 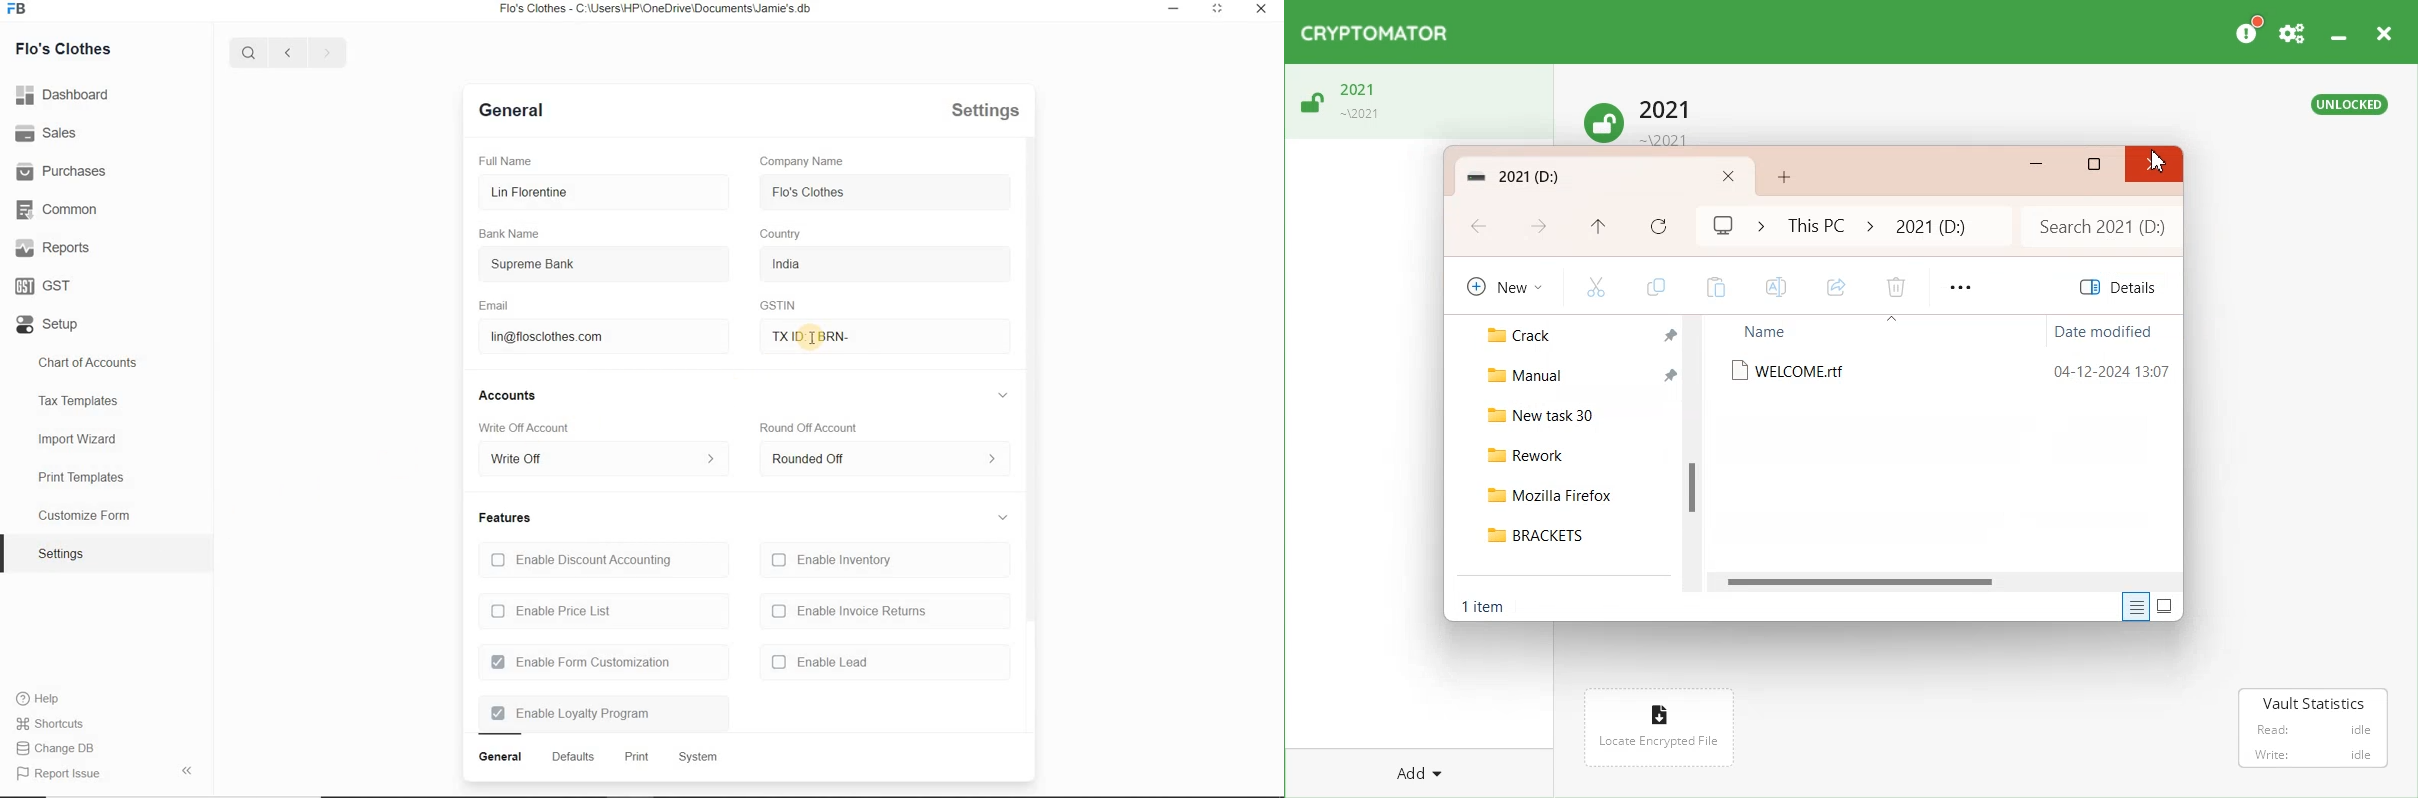 What do you see at coordinates (881, 462) in the screenshot?
I see `rounded off` at bounding box center [881, 462].